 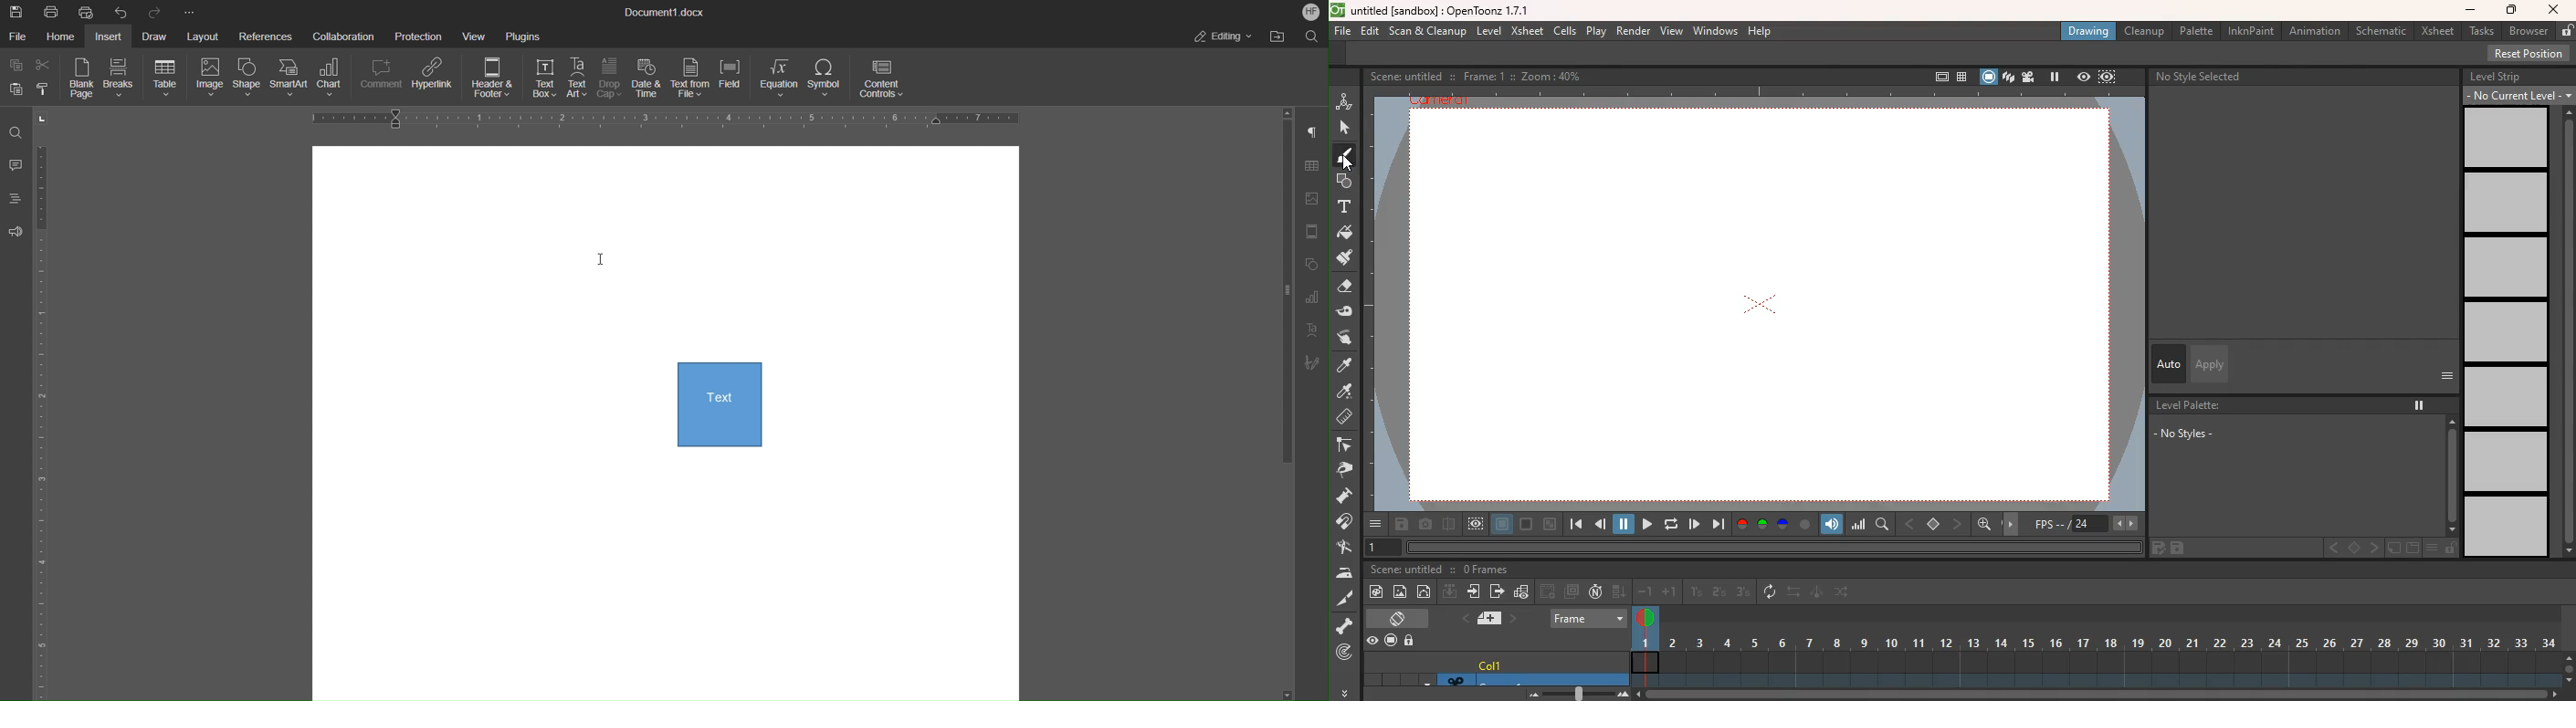 I want to click on Scroll up, so click(x=1288, y=112).